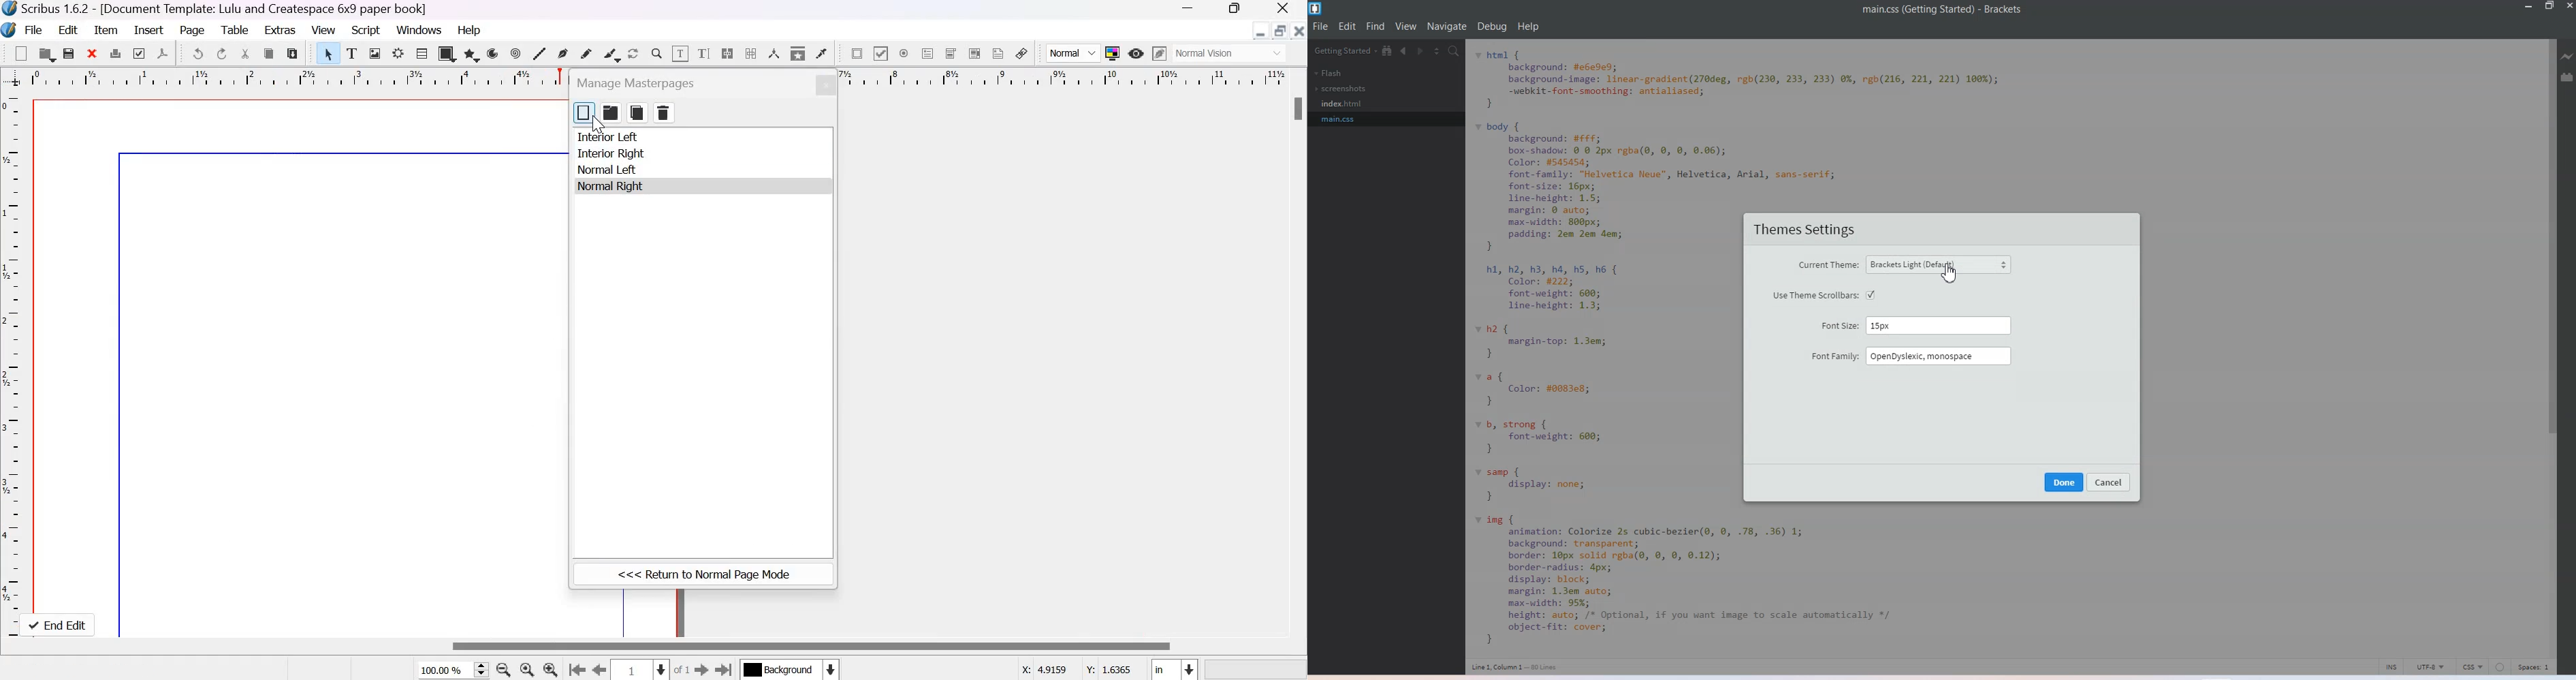 The width and height of the screenshot is (2576, 700). What do you see at coordinates (726, 53) in the screenshot?
I see `Link text frames` at bounding box center [726, 53].